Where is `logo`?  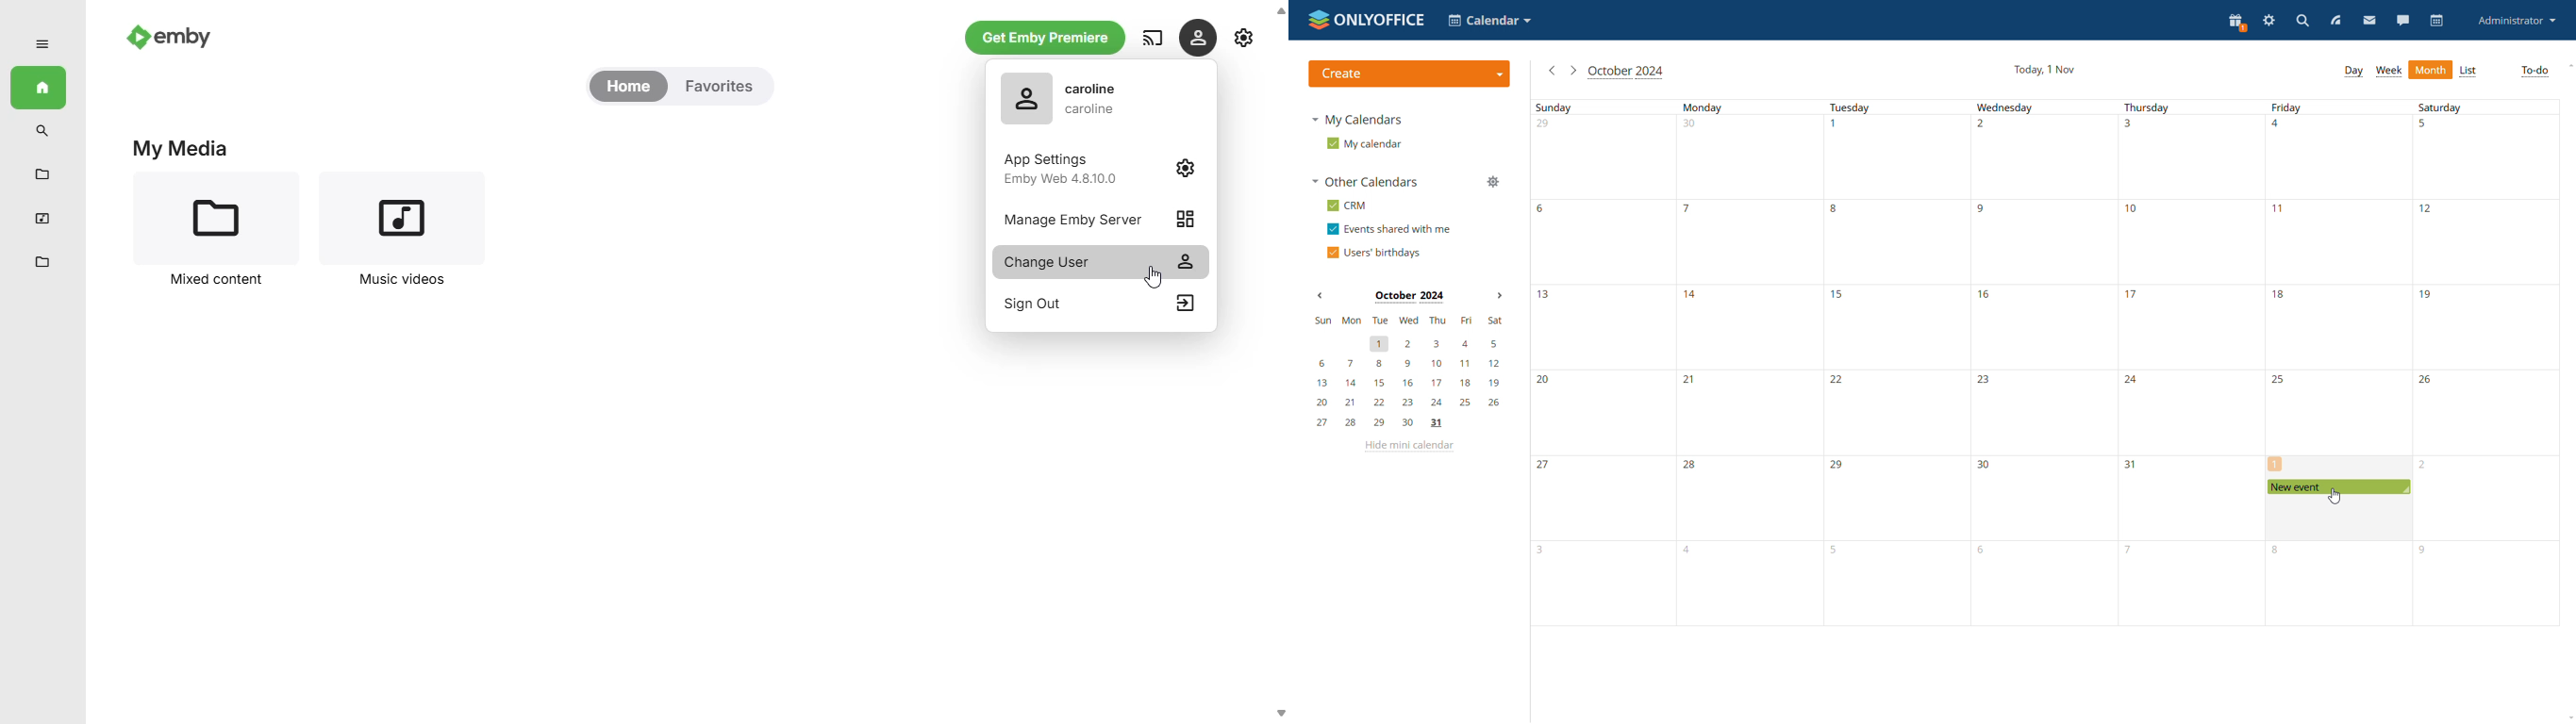 logo is located at coordinates (1366, 19).